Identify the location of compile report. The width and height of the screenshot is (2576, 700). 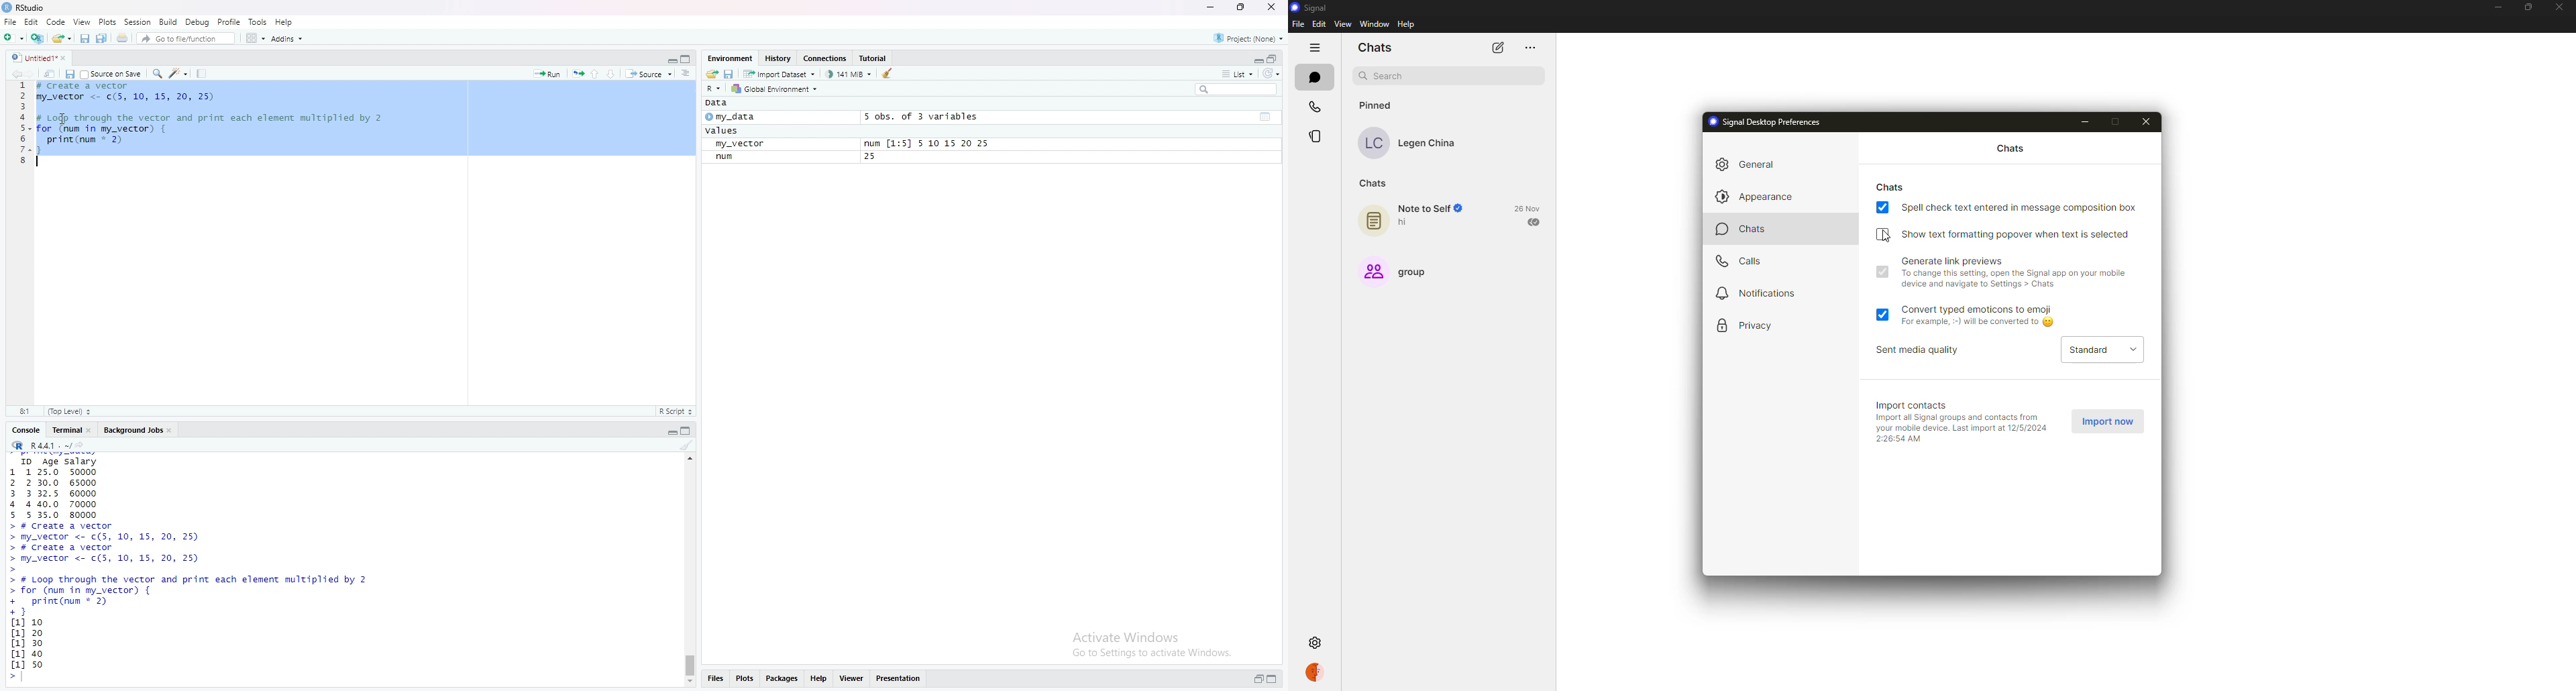
(203, 73).